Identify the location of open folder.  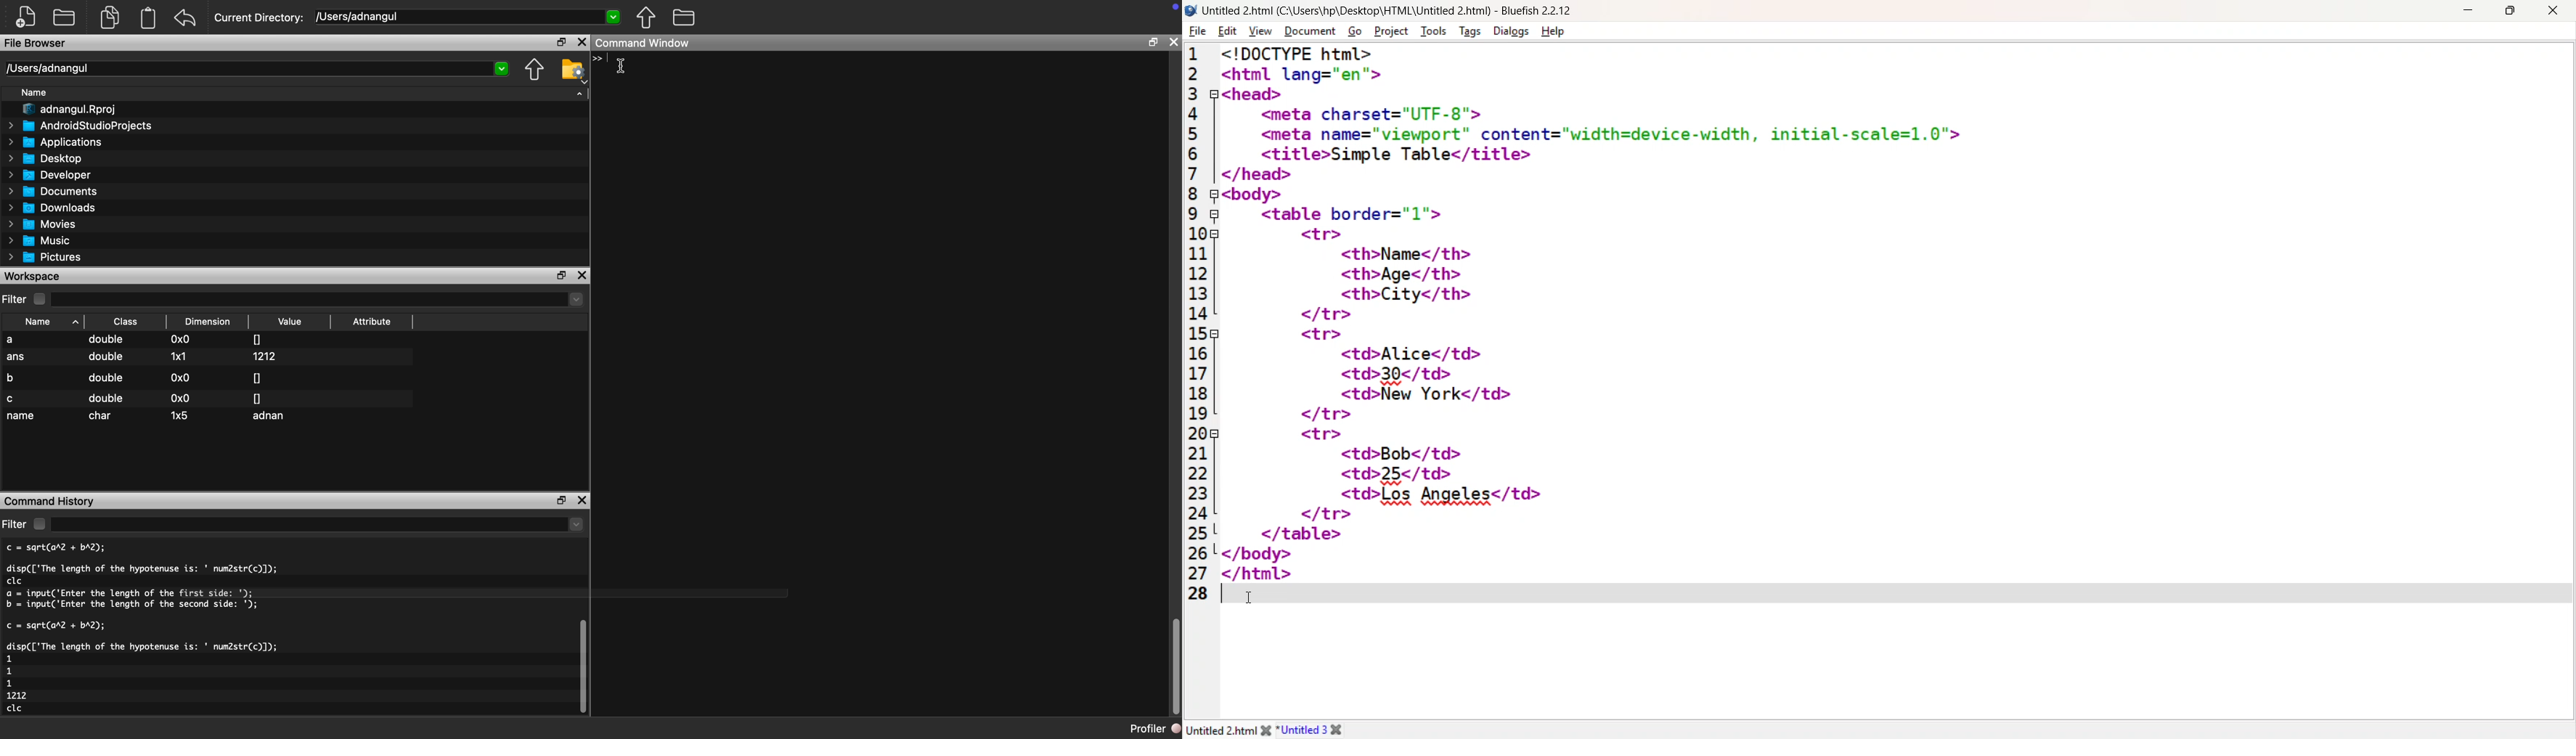
(65, 16).